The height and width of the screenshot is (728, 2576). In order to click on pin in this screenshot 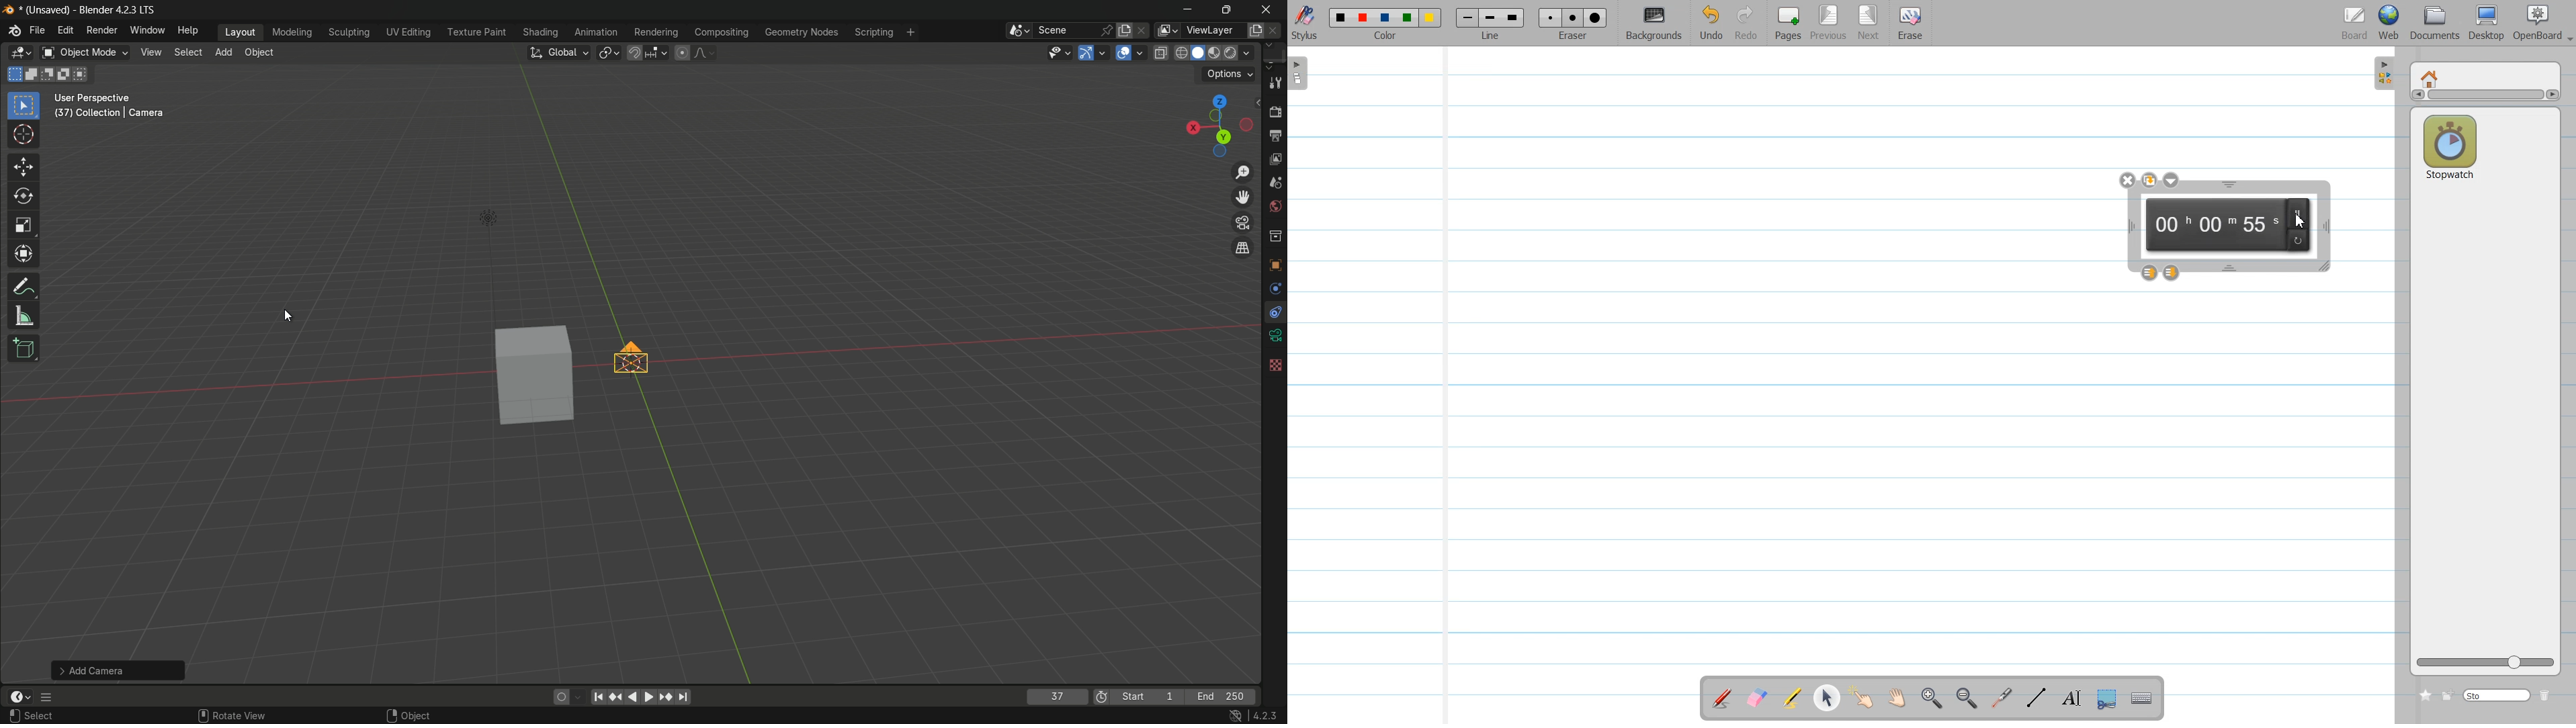, I will do `click(1107, 32)`.